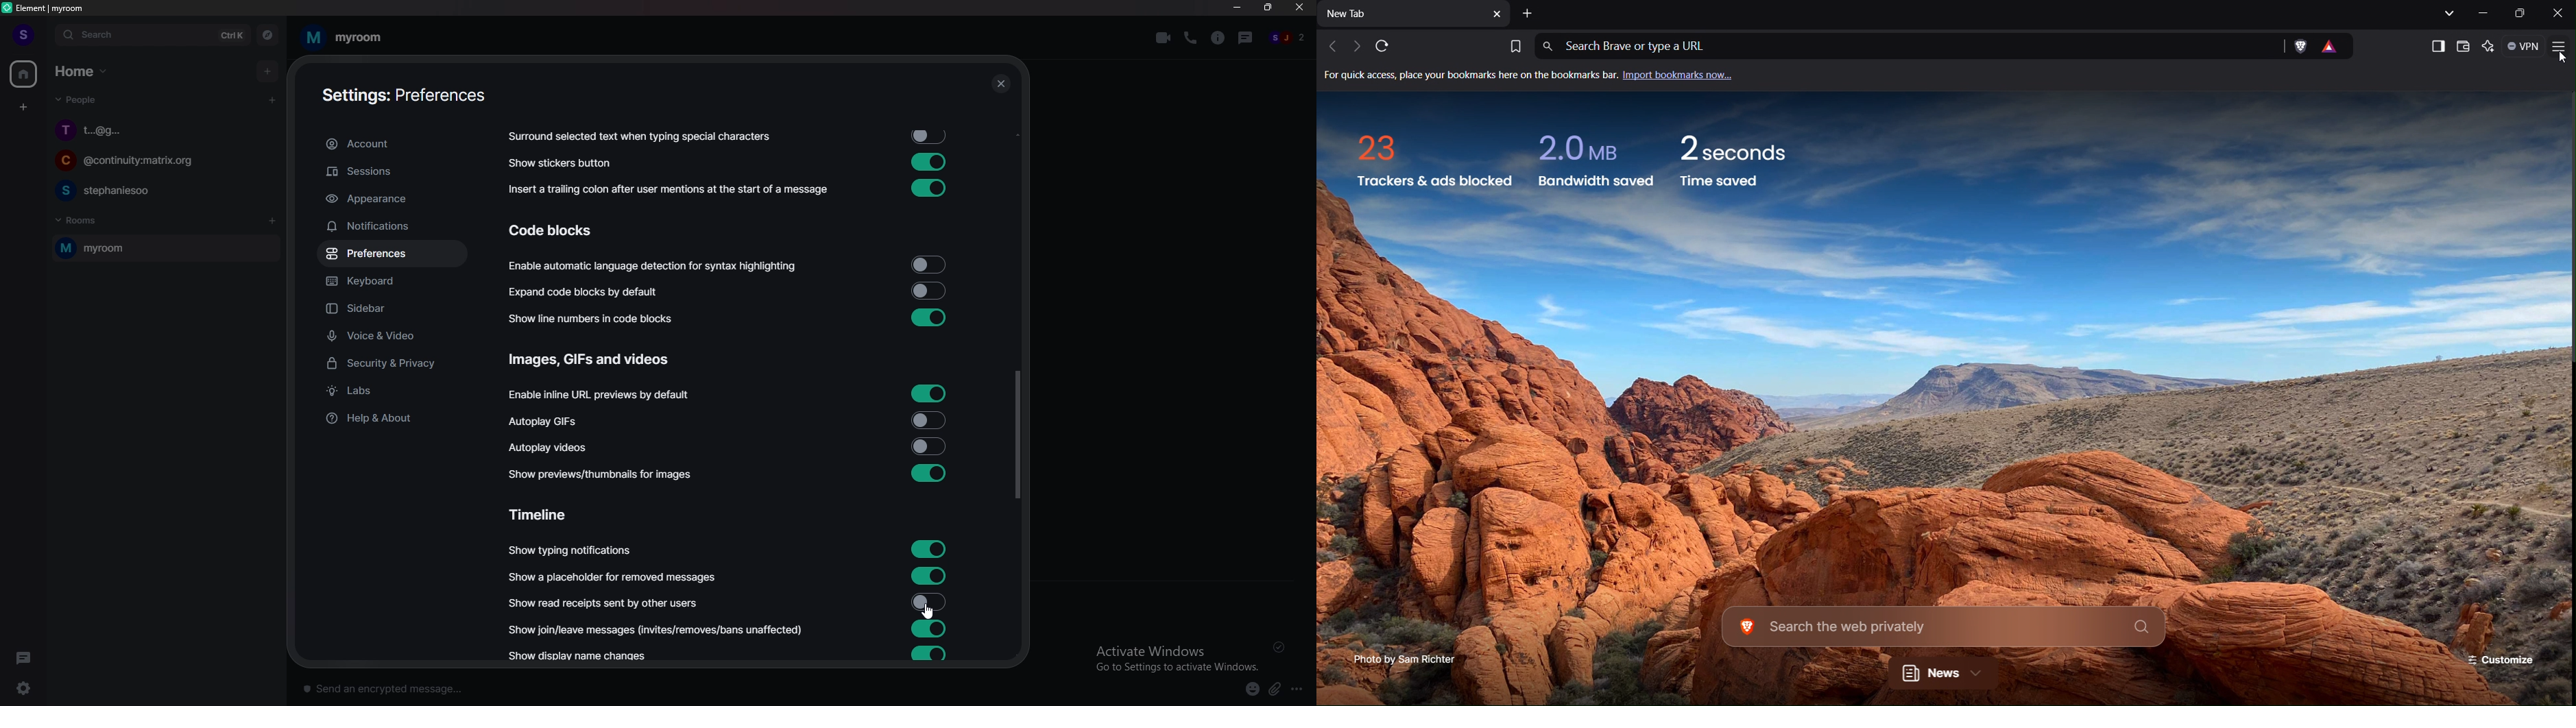  Describe the element at coordinates (659, 629) in the screenshot. I see `show join/leave messages` at that location.